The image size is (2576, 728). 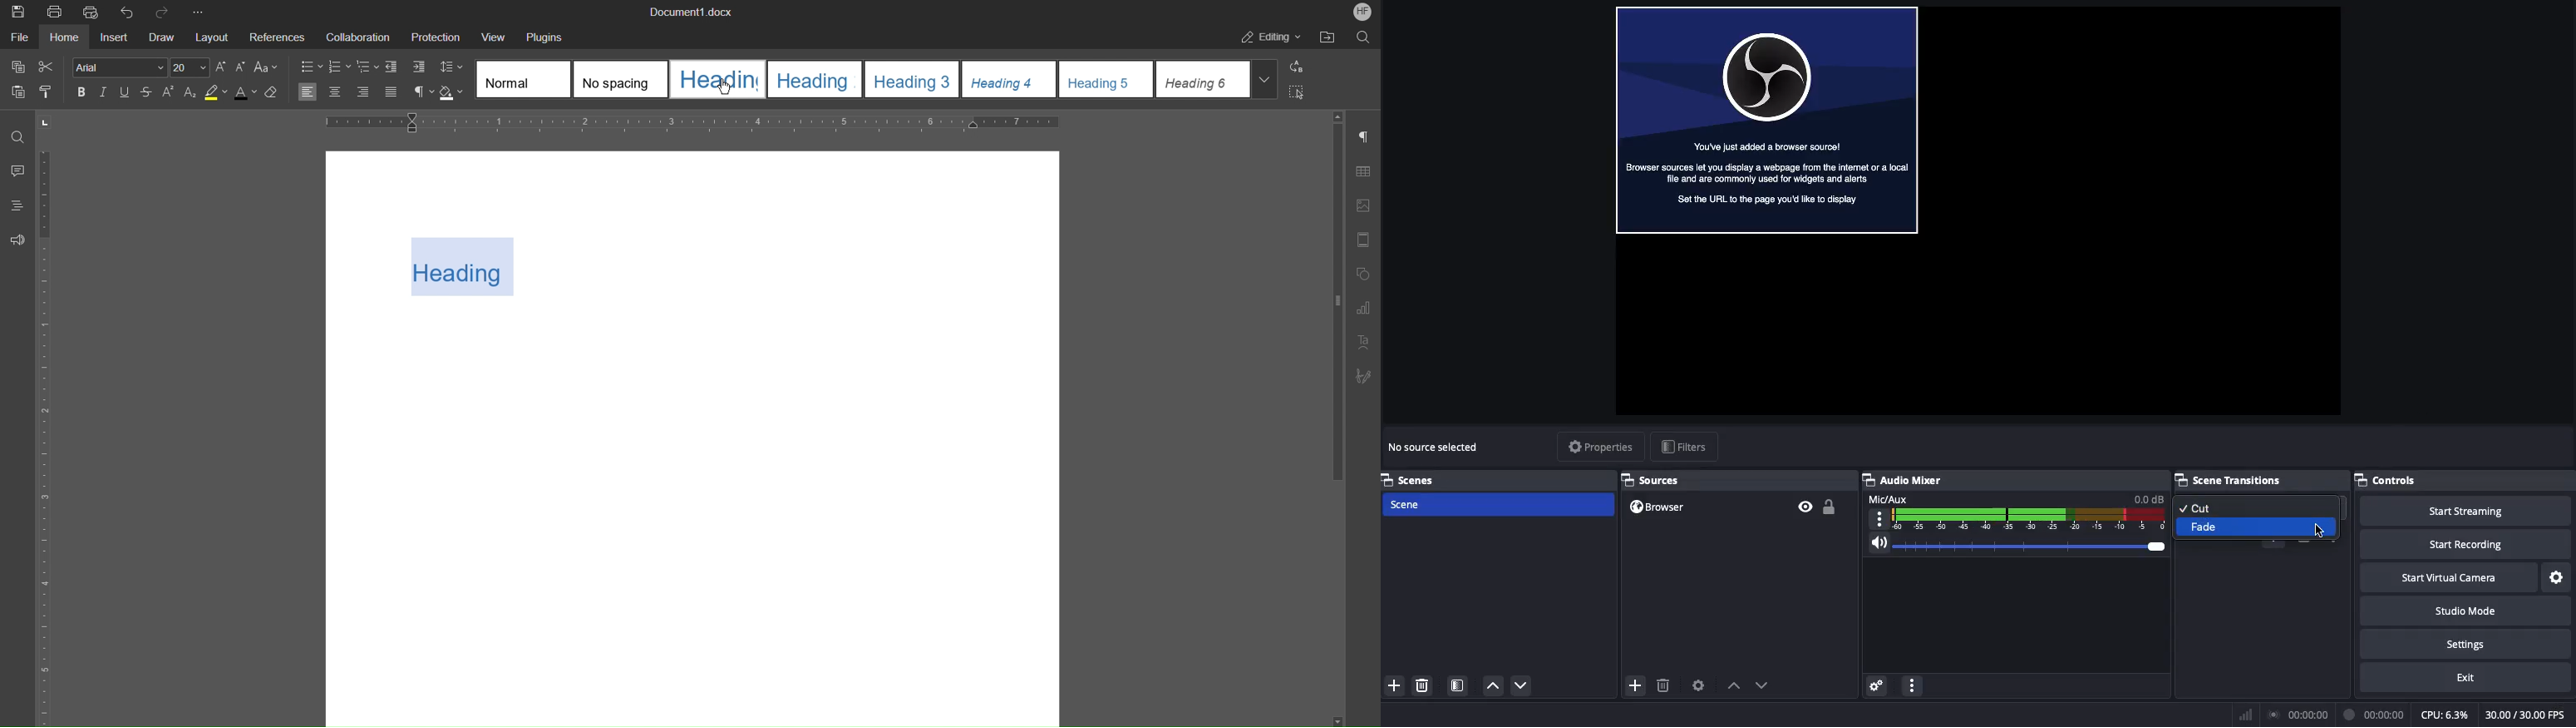 I want to click on Tab stop, so click(x=49, y=123).